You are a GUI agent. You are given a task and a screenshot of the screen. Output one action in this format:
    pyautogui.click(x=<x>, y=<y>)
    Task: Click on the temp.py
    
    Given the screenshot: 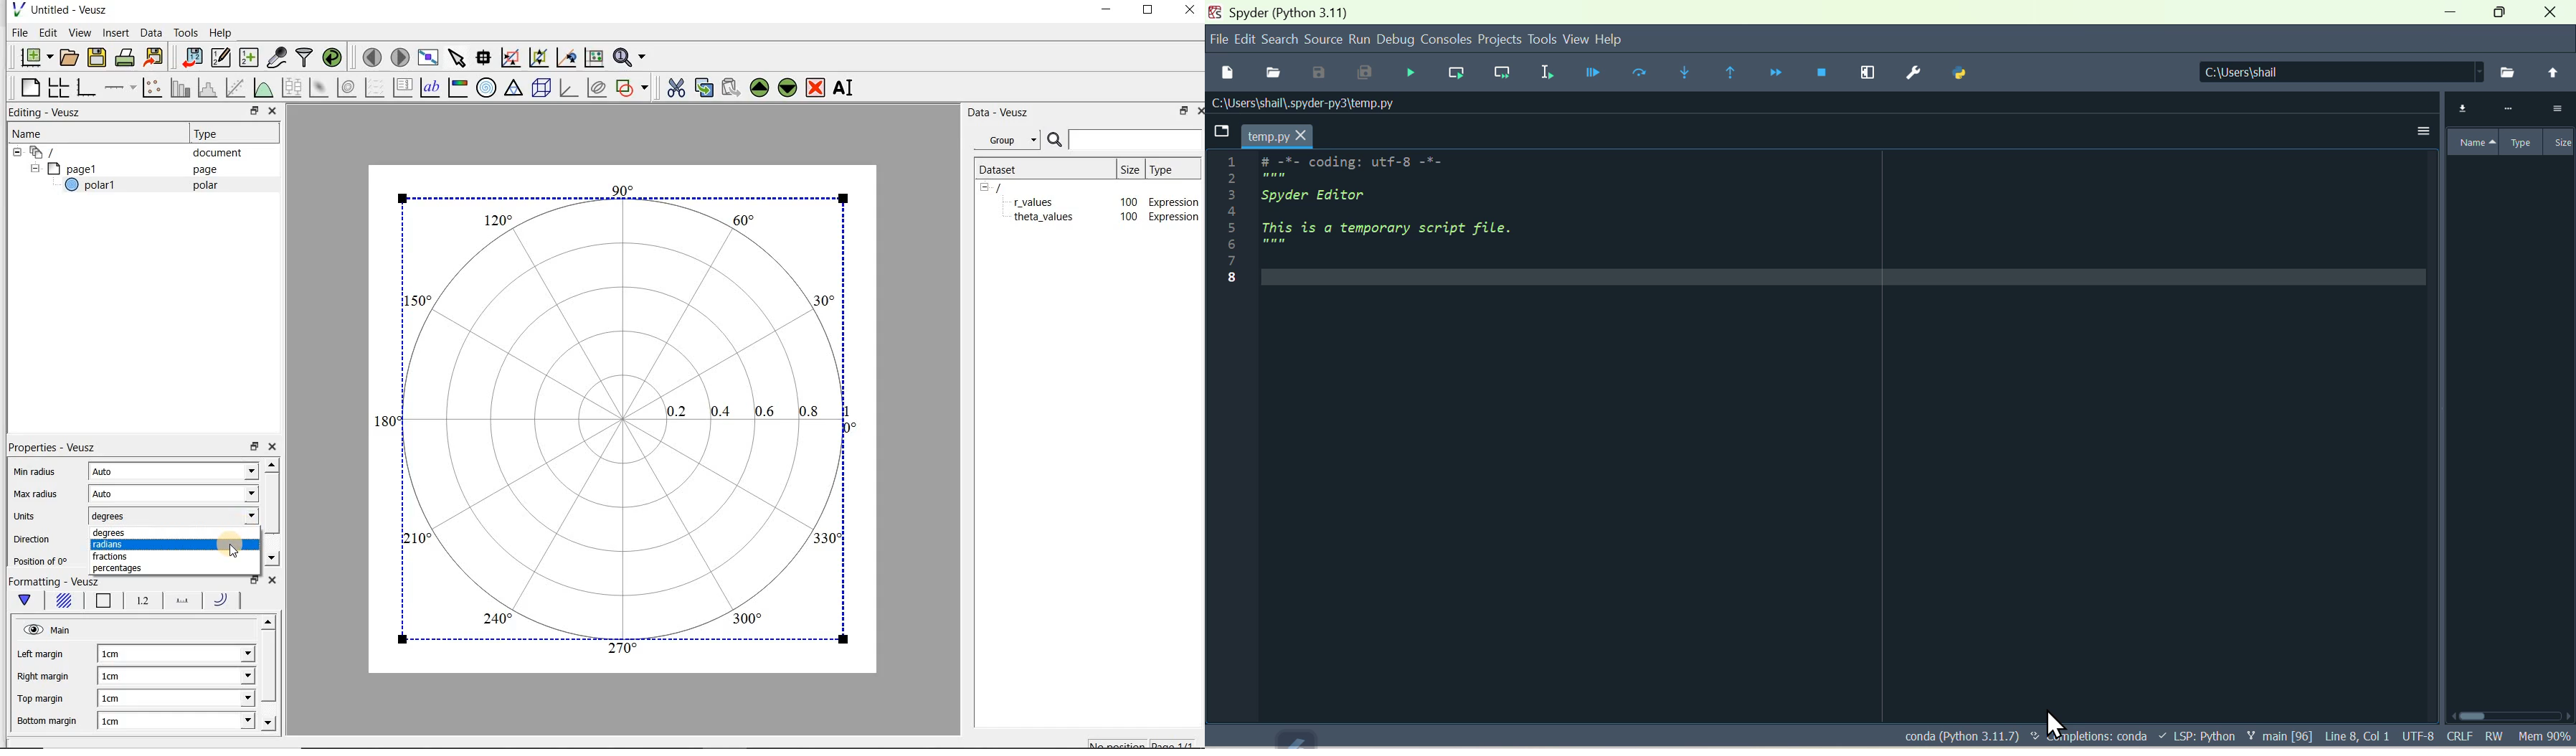 What is the action you would take?
    pyautogui.click(x=1266, y=136)
    